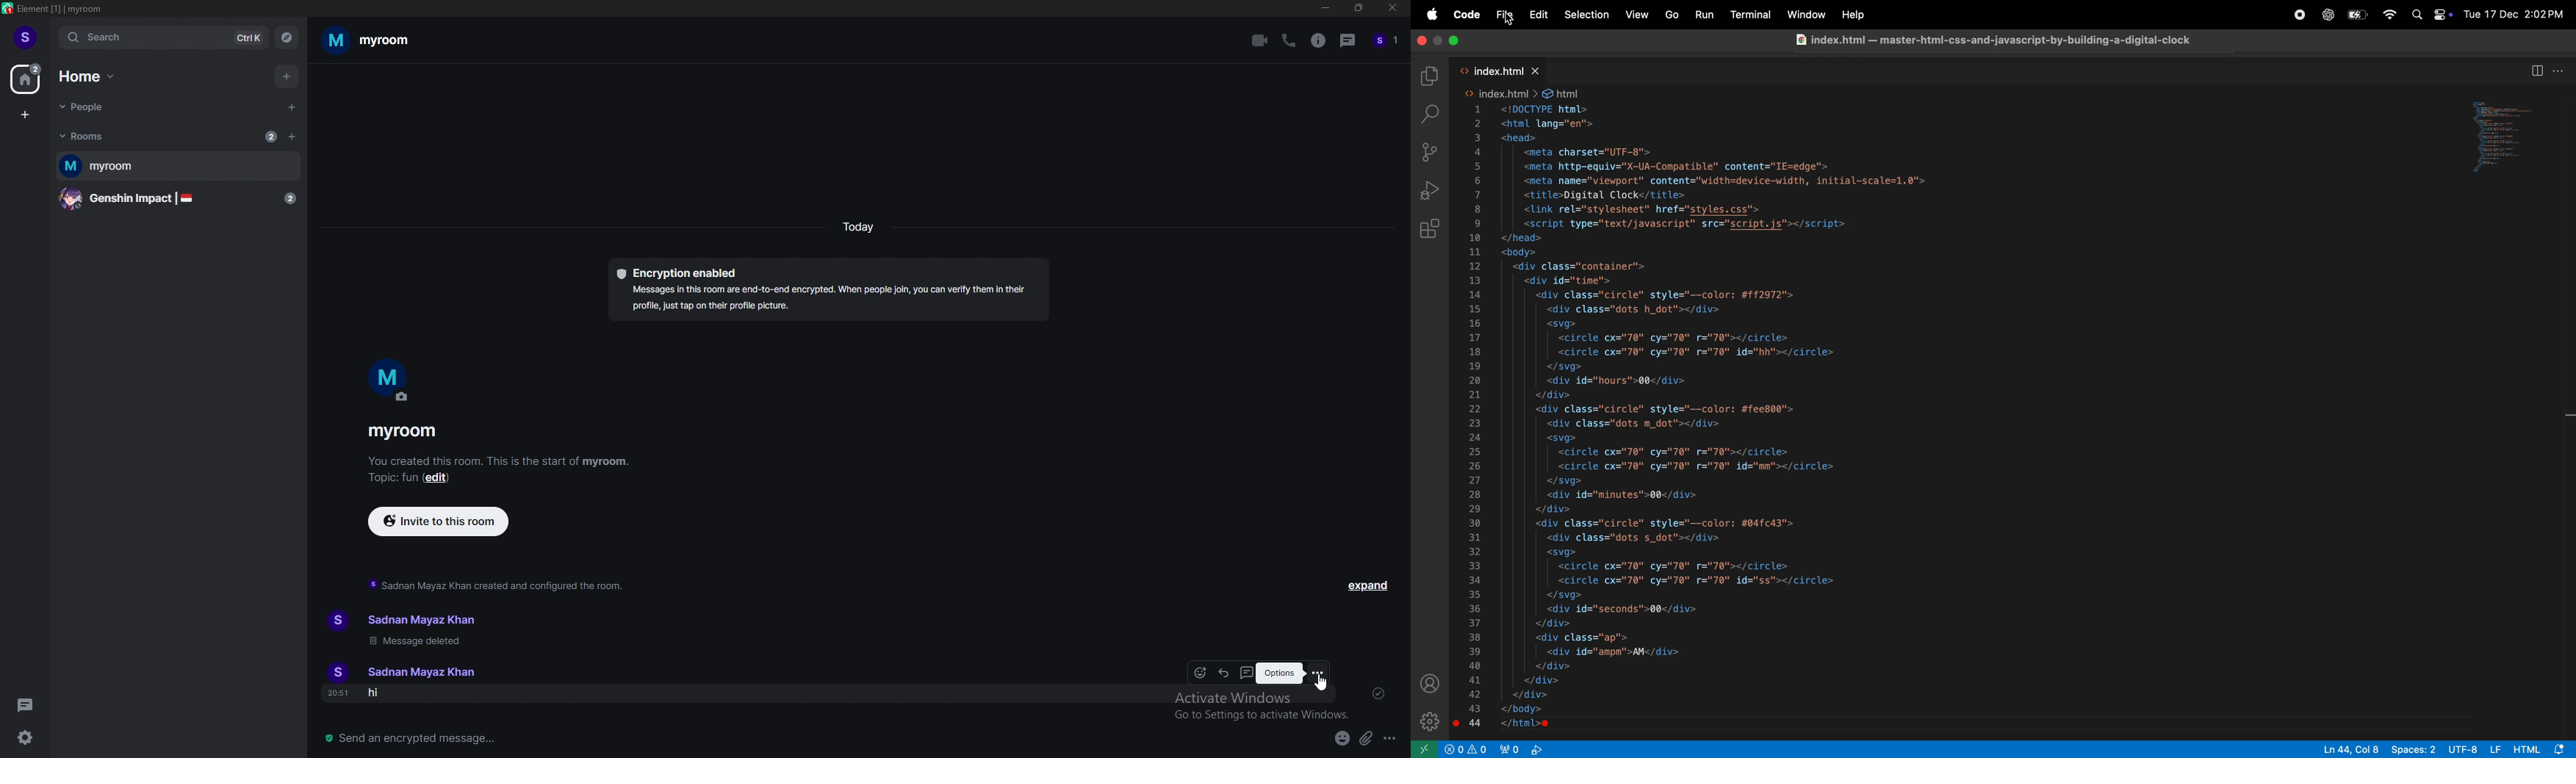 The image size is (2576, 784). Describe the element at coordinates (402, 433) in the screenshot. I see `myroom` at that location.